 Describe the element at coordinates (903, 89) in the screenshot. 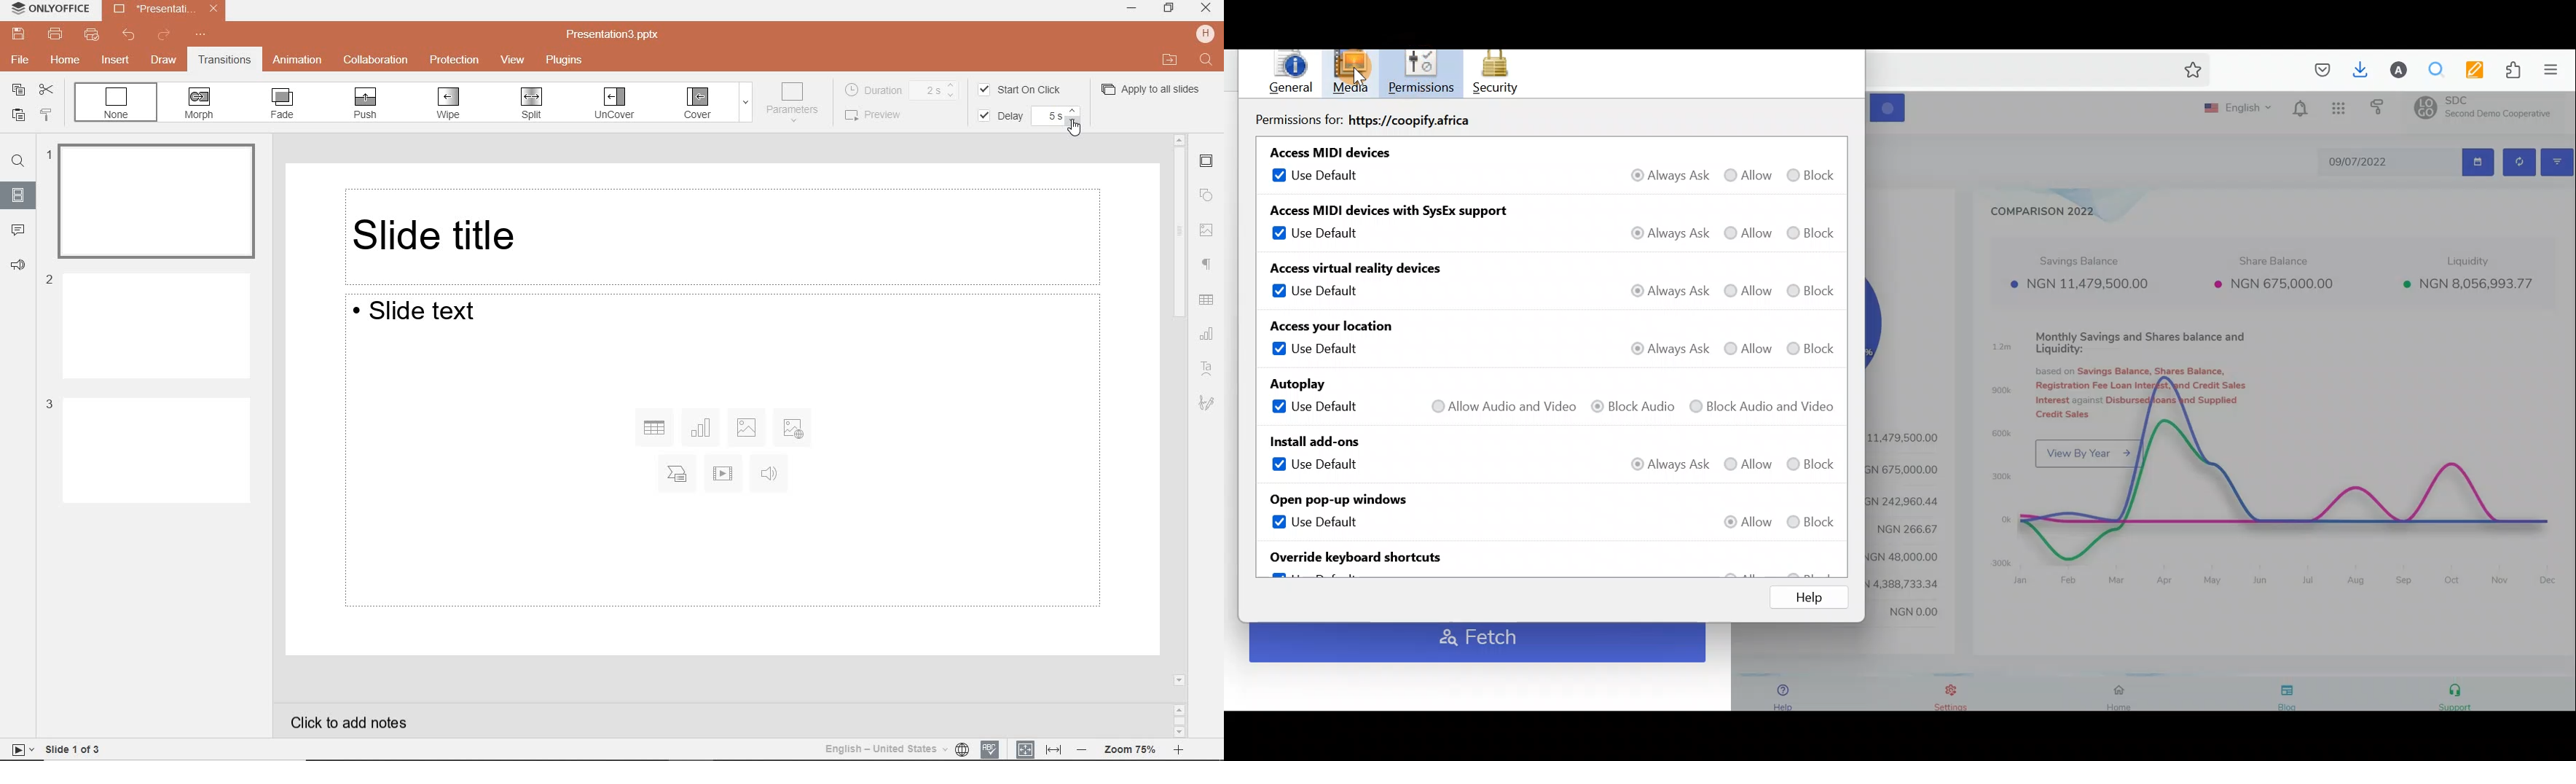

I see `DURATION` at that location.